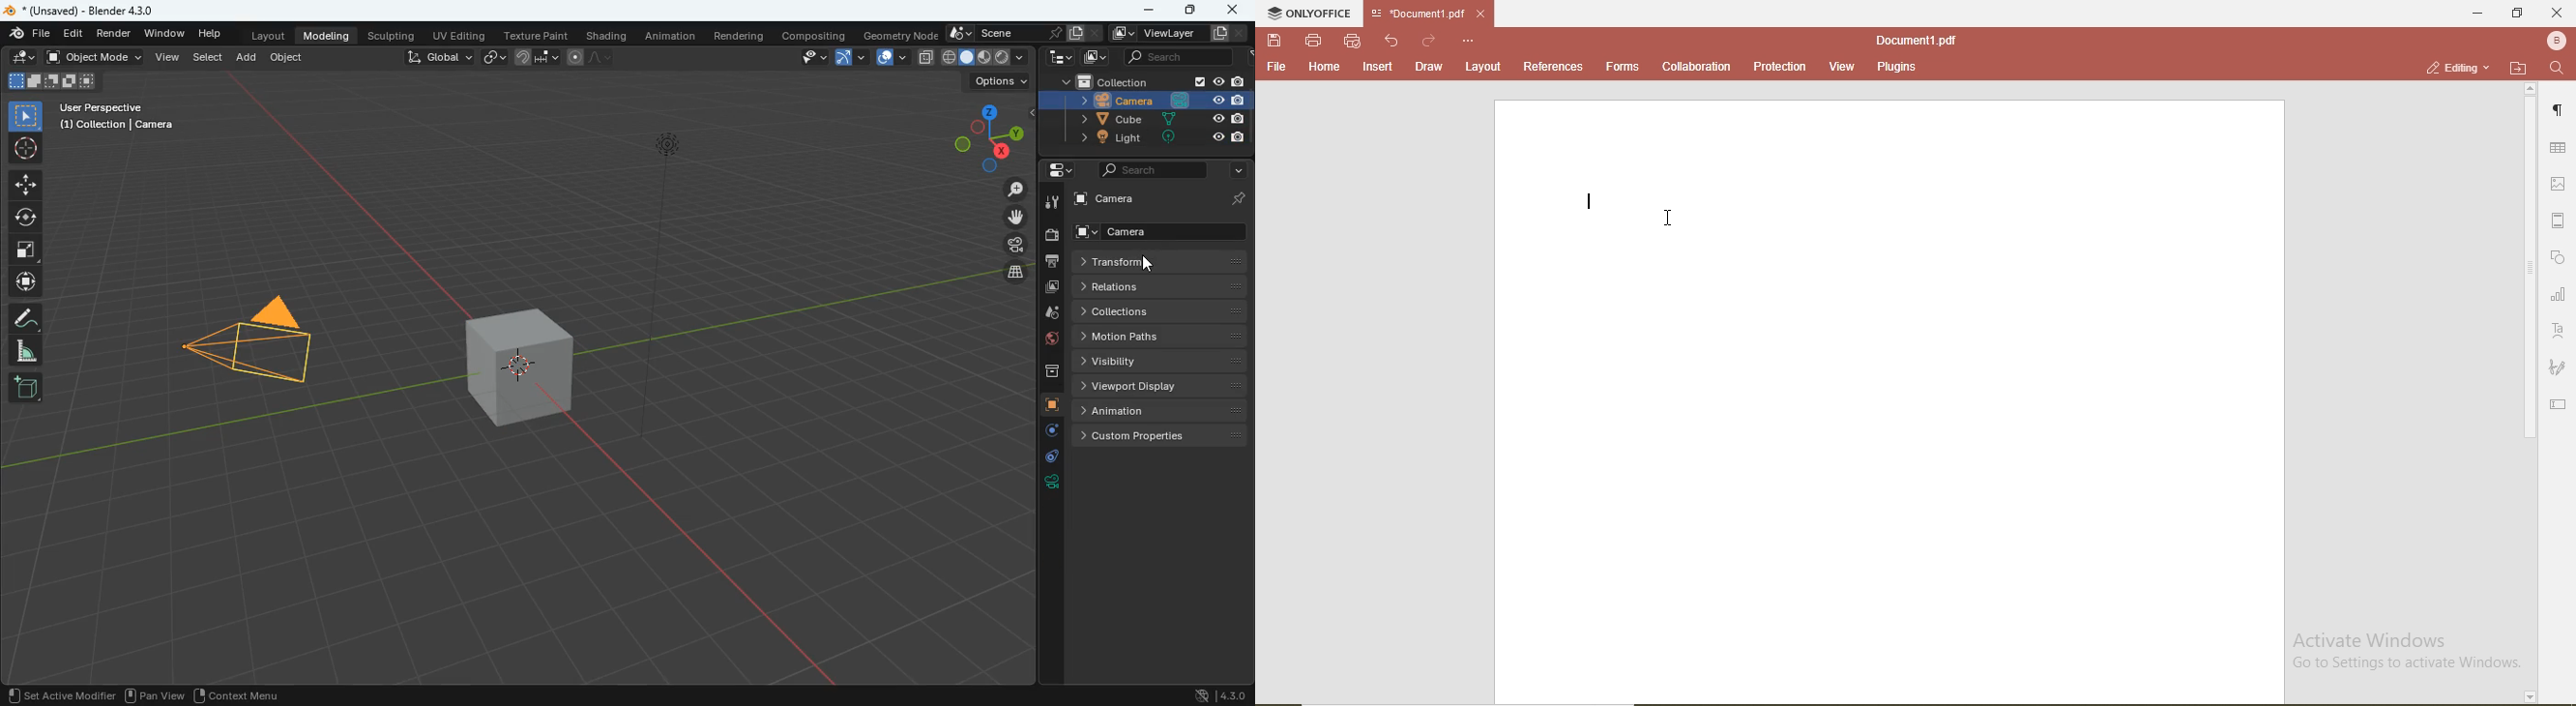 Image resolution: width=2576 pixels, height=728 pixels. What do you see at coordinates (1274, 41) in the screenshot?
I see `save` at bounding box center [1274, 41].